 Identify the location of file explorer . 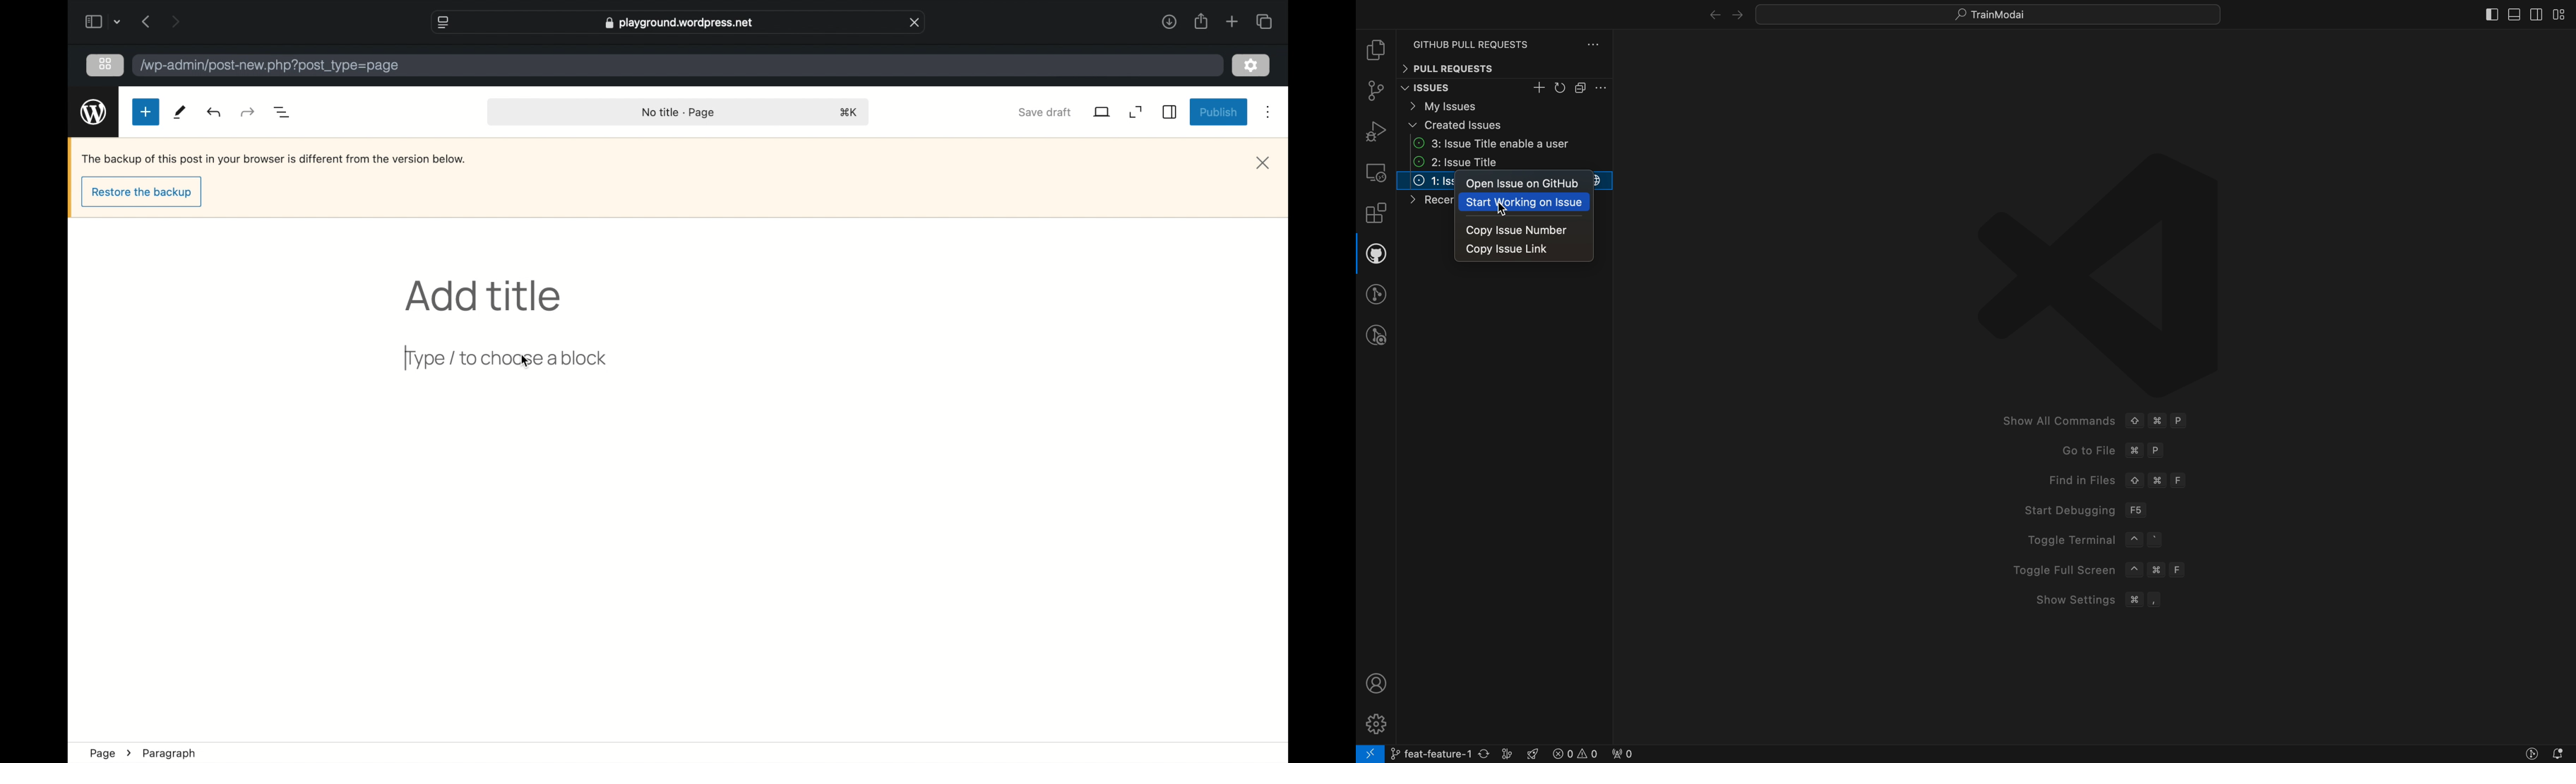
(1375, 51).